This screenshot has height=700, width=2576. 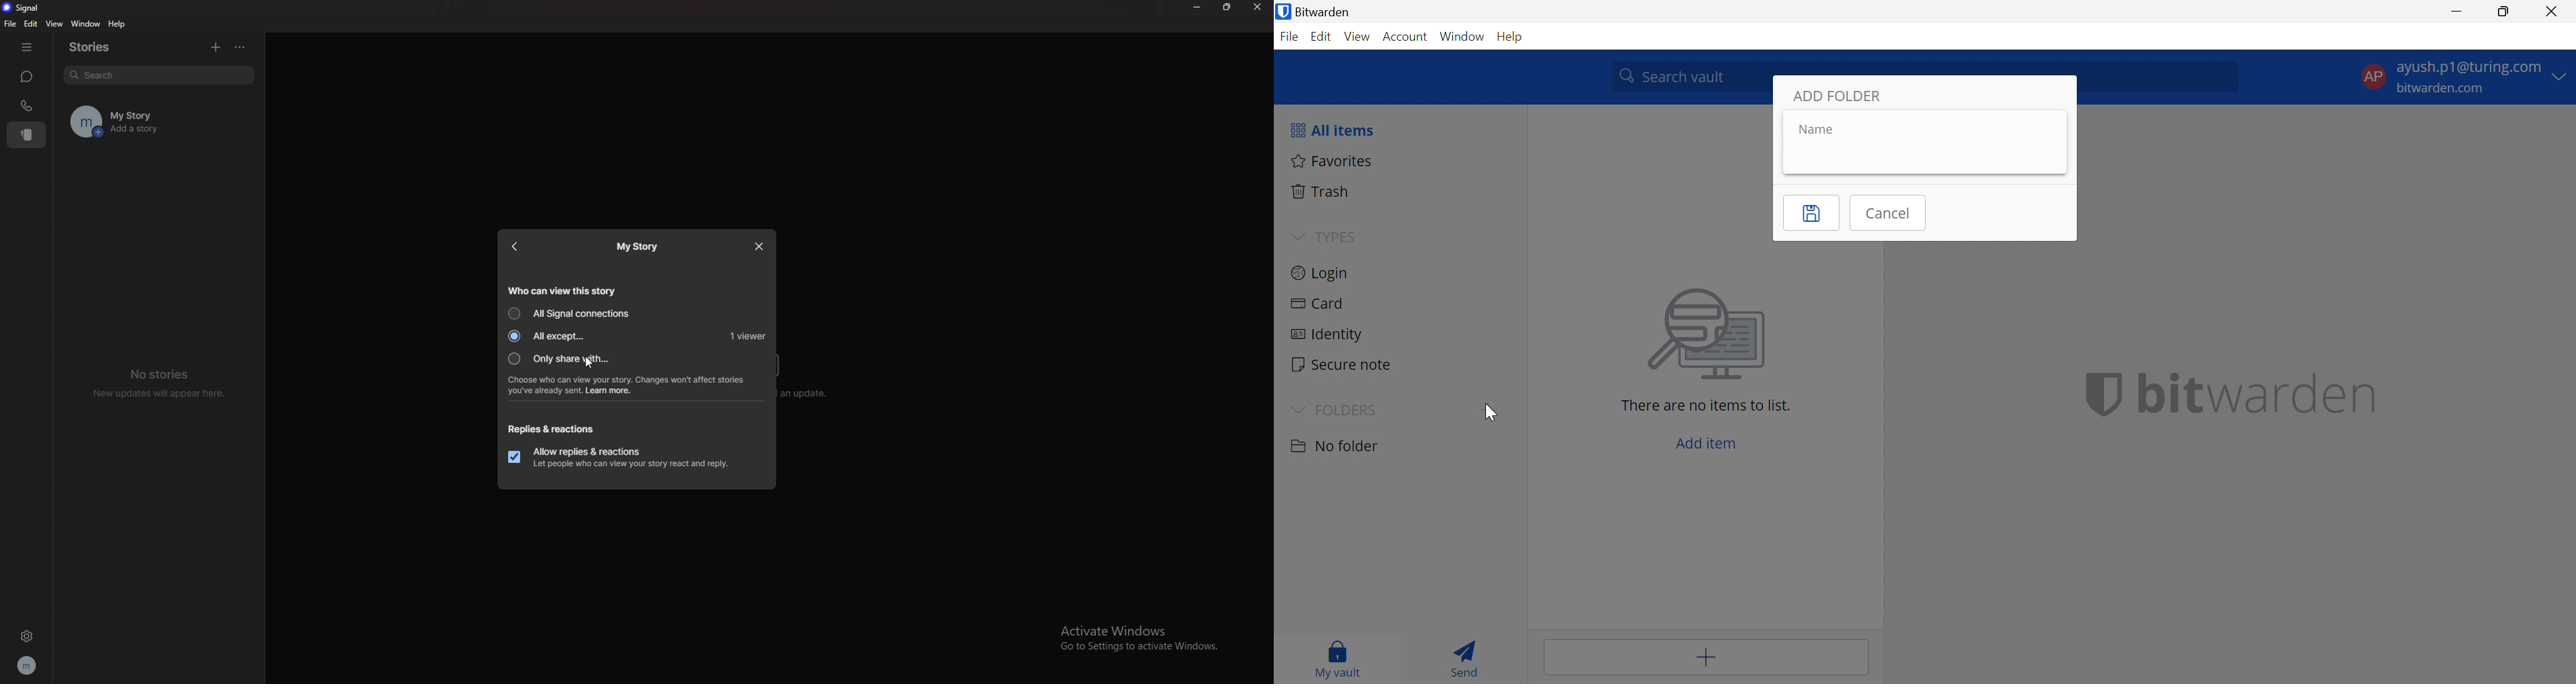 I want to click on only share with, so click(x=568, y=359).